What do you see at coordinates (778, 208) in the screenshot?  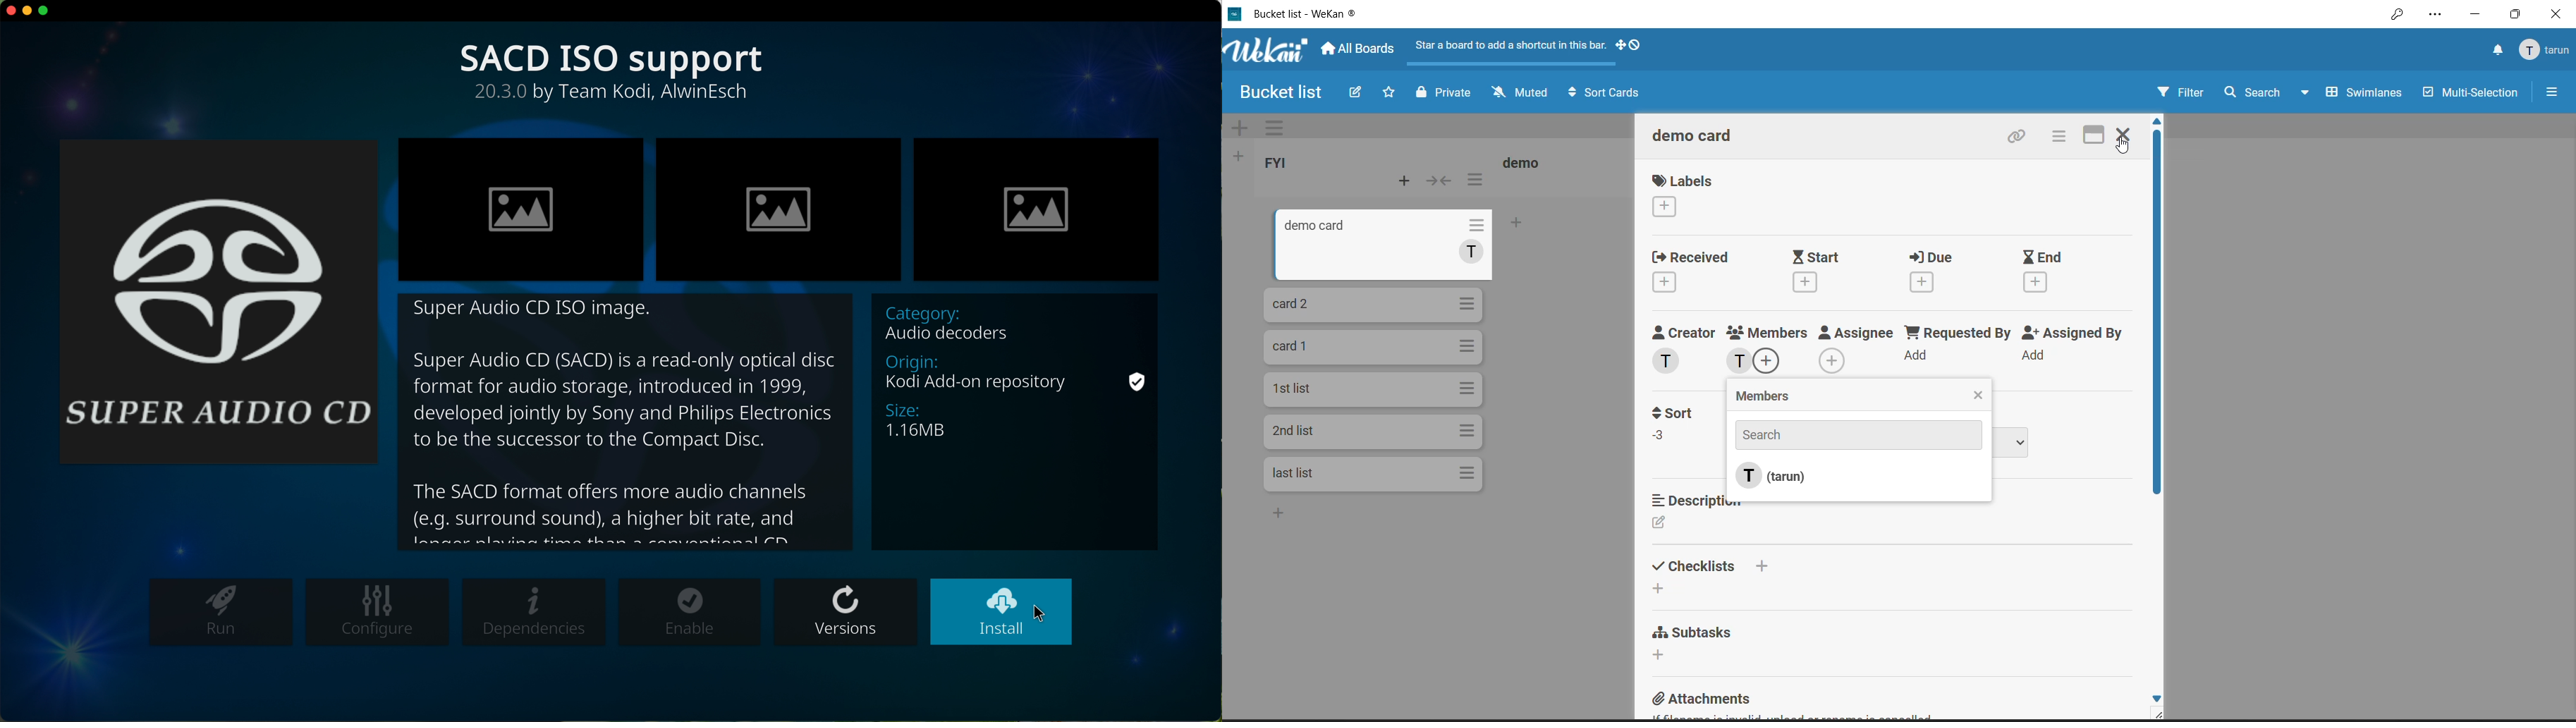 I see `image` at bounding box center [778, 208].